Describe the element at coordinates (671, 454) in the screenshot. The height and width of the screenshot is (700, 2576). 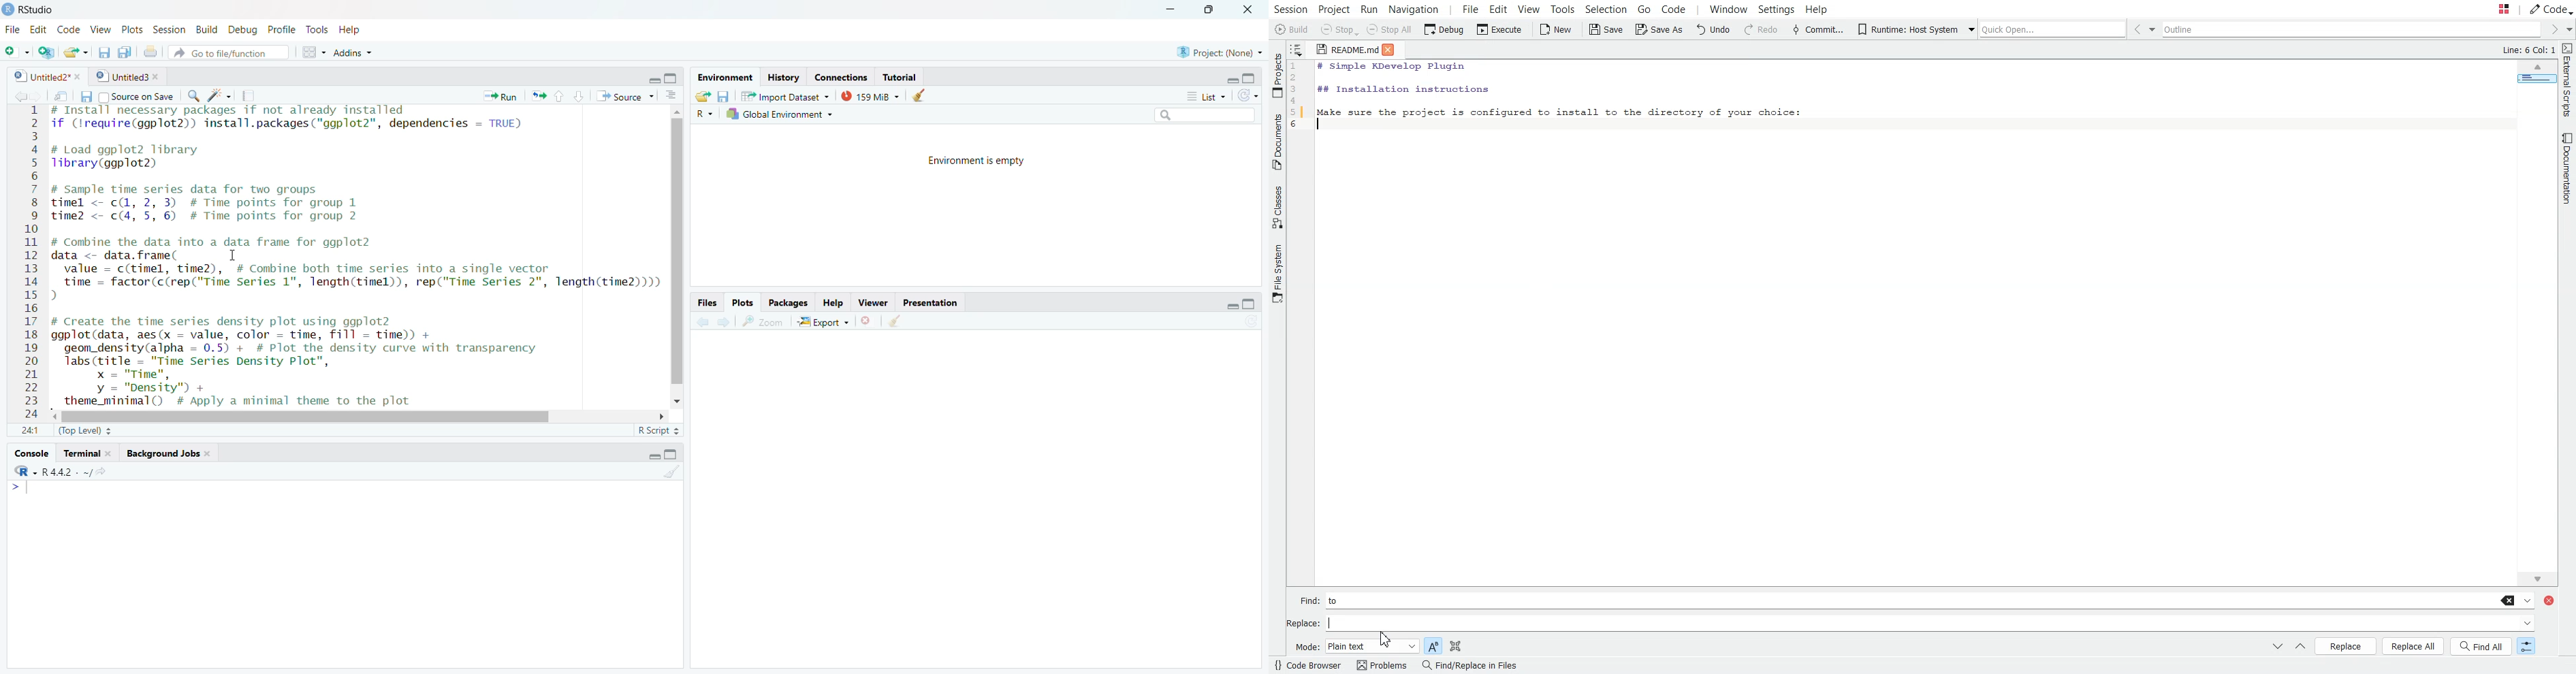
I see `Maximize` at that location.